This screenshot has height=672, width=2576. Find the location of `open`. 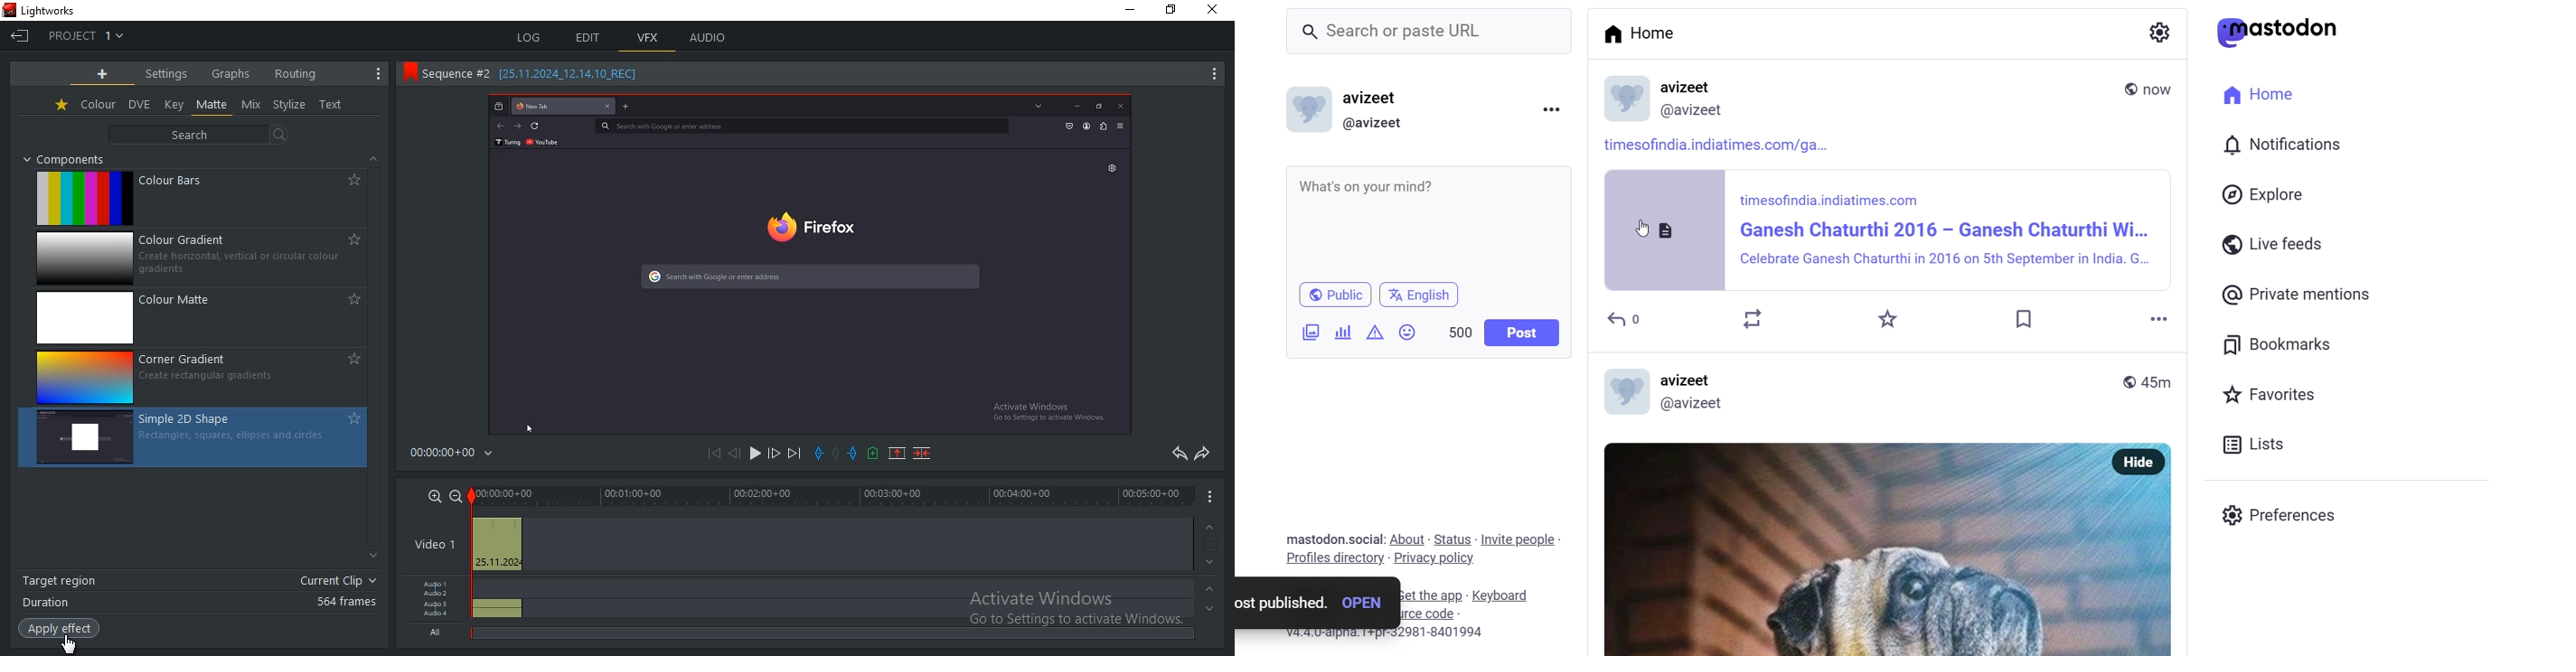

open is located at coordinates (1363, 604).